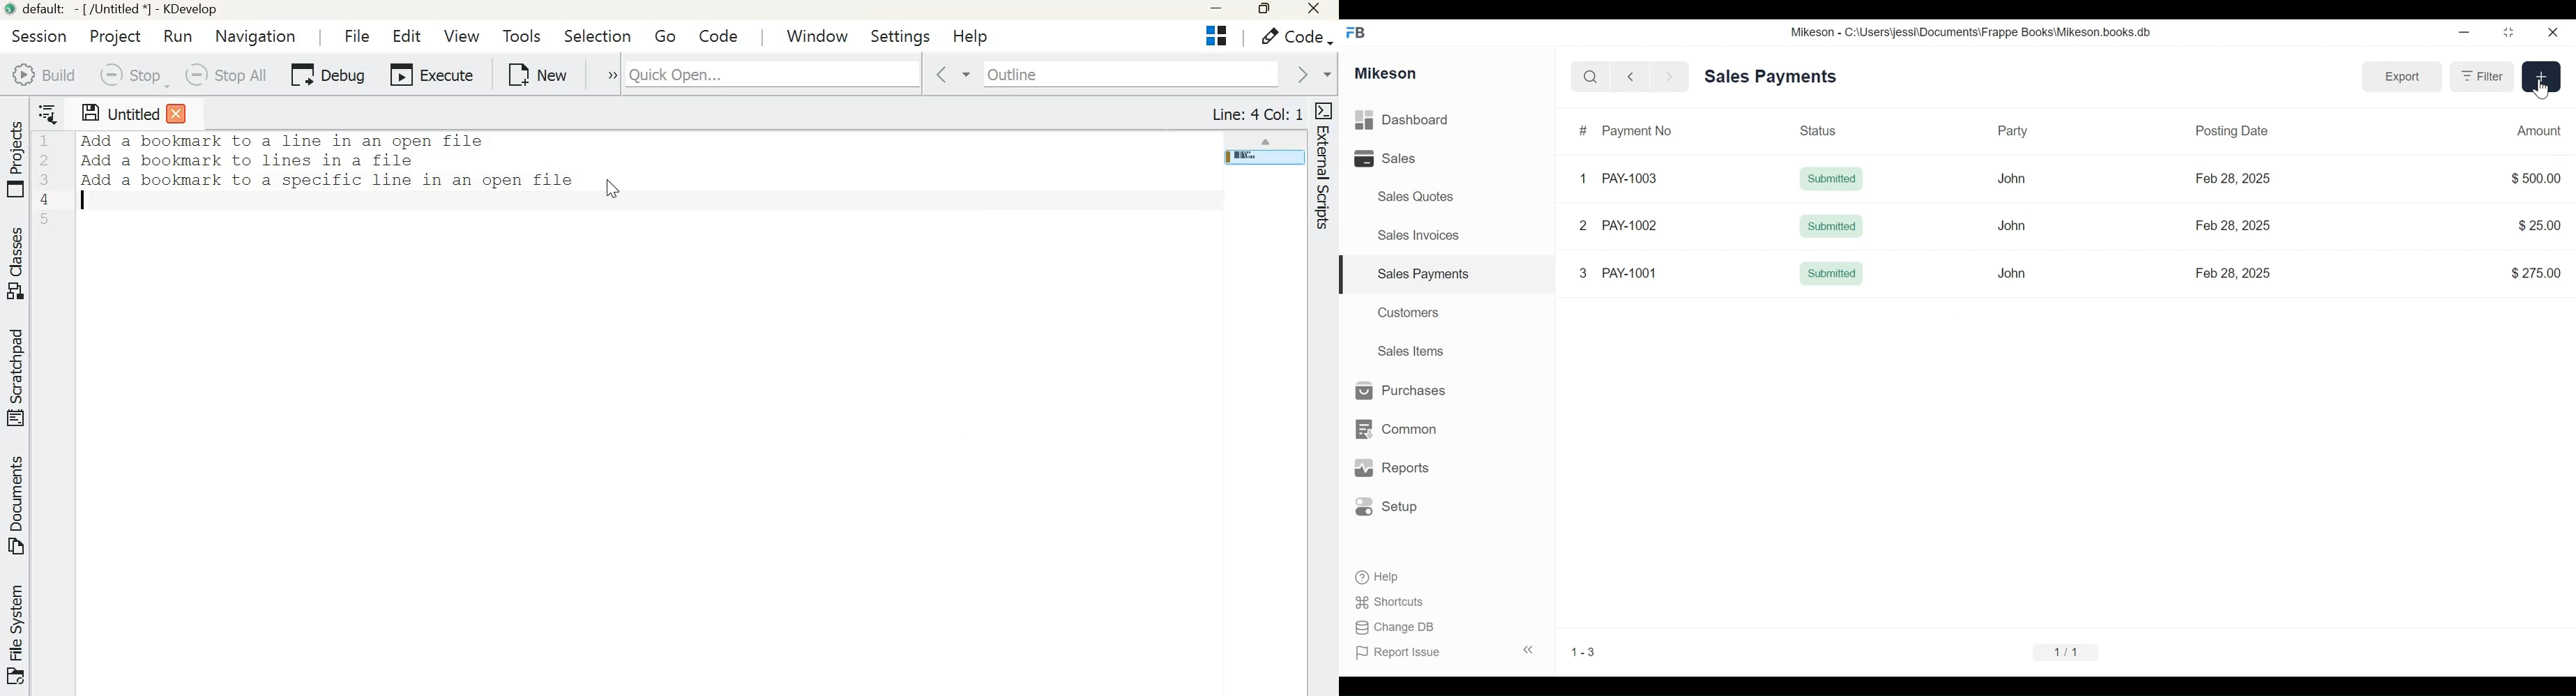  What do you see at coordinates (2012, 273) in the screenshot?
I see `John` at bounding box center [2012, 273].